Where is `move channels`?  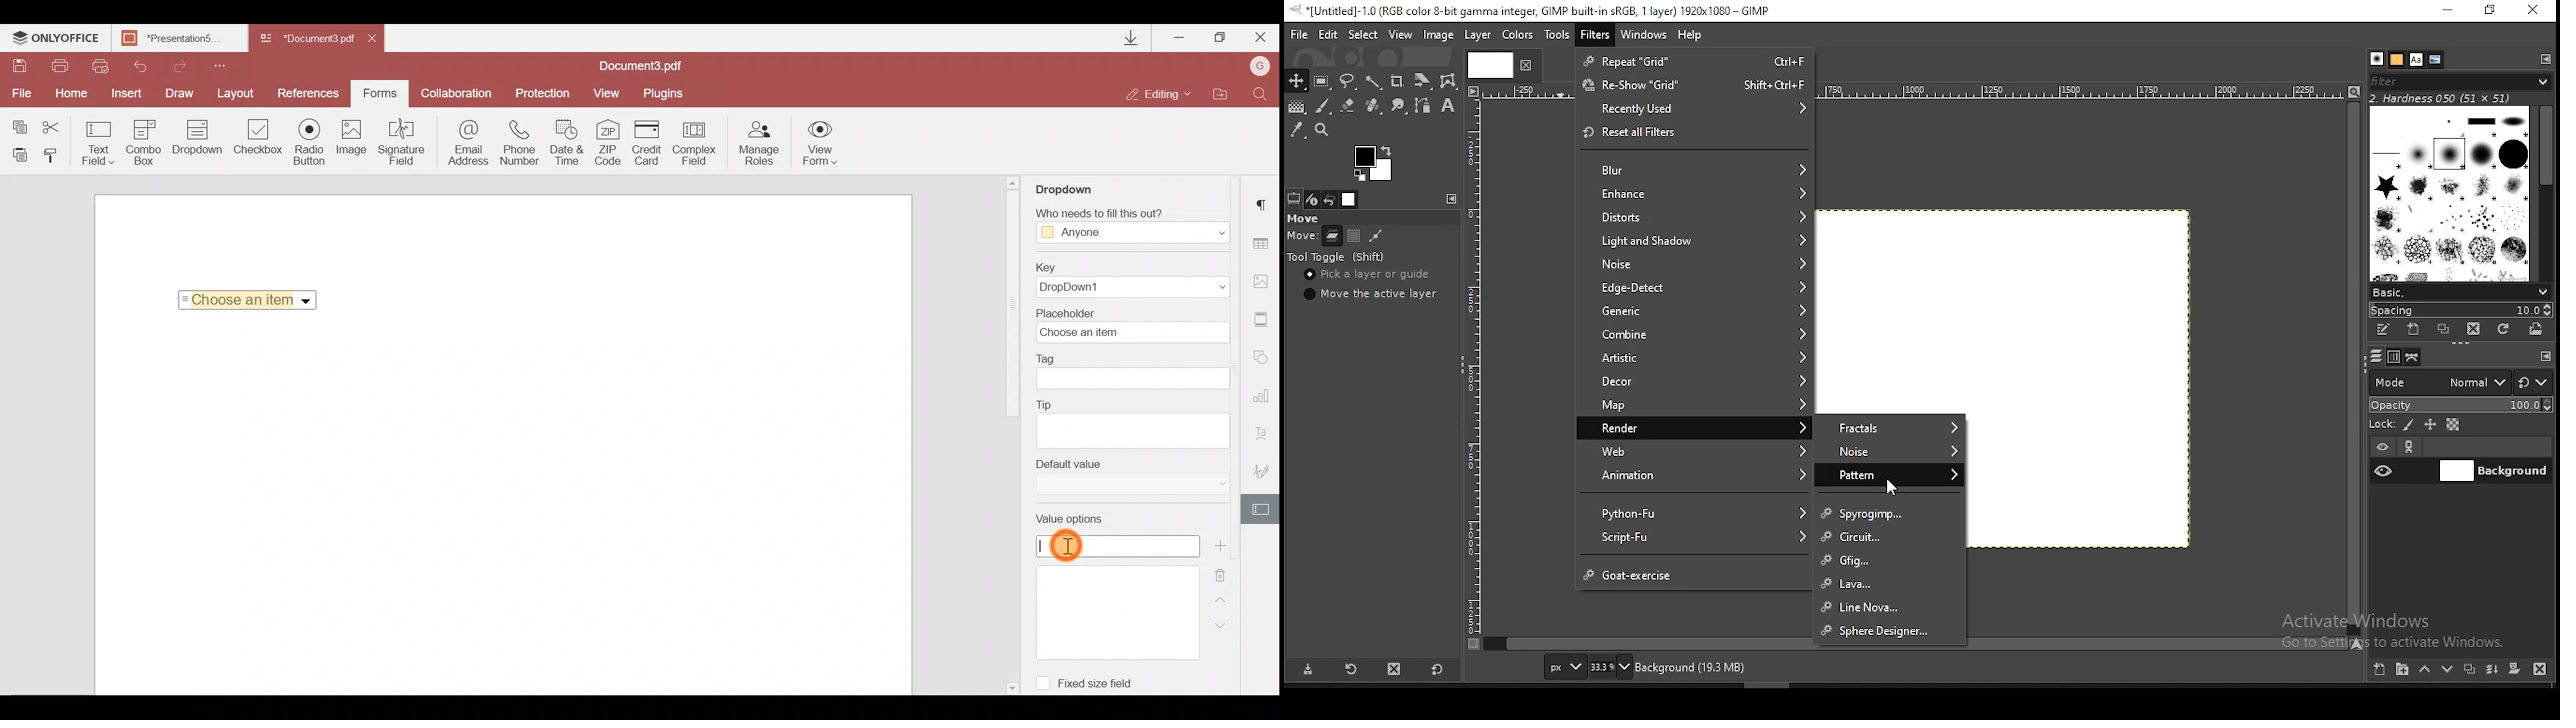 move channels is located at coordinates (1355, 235).